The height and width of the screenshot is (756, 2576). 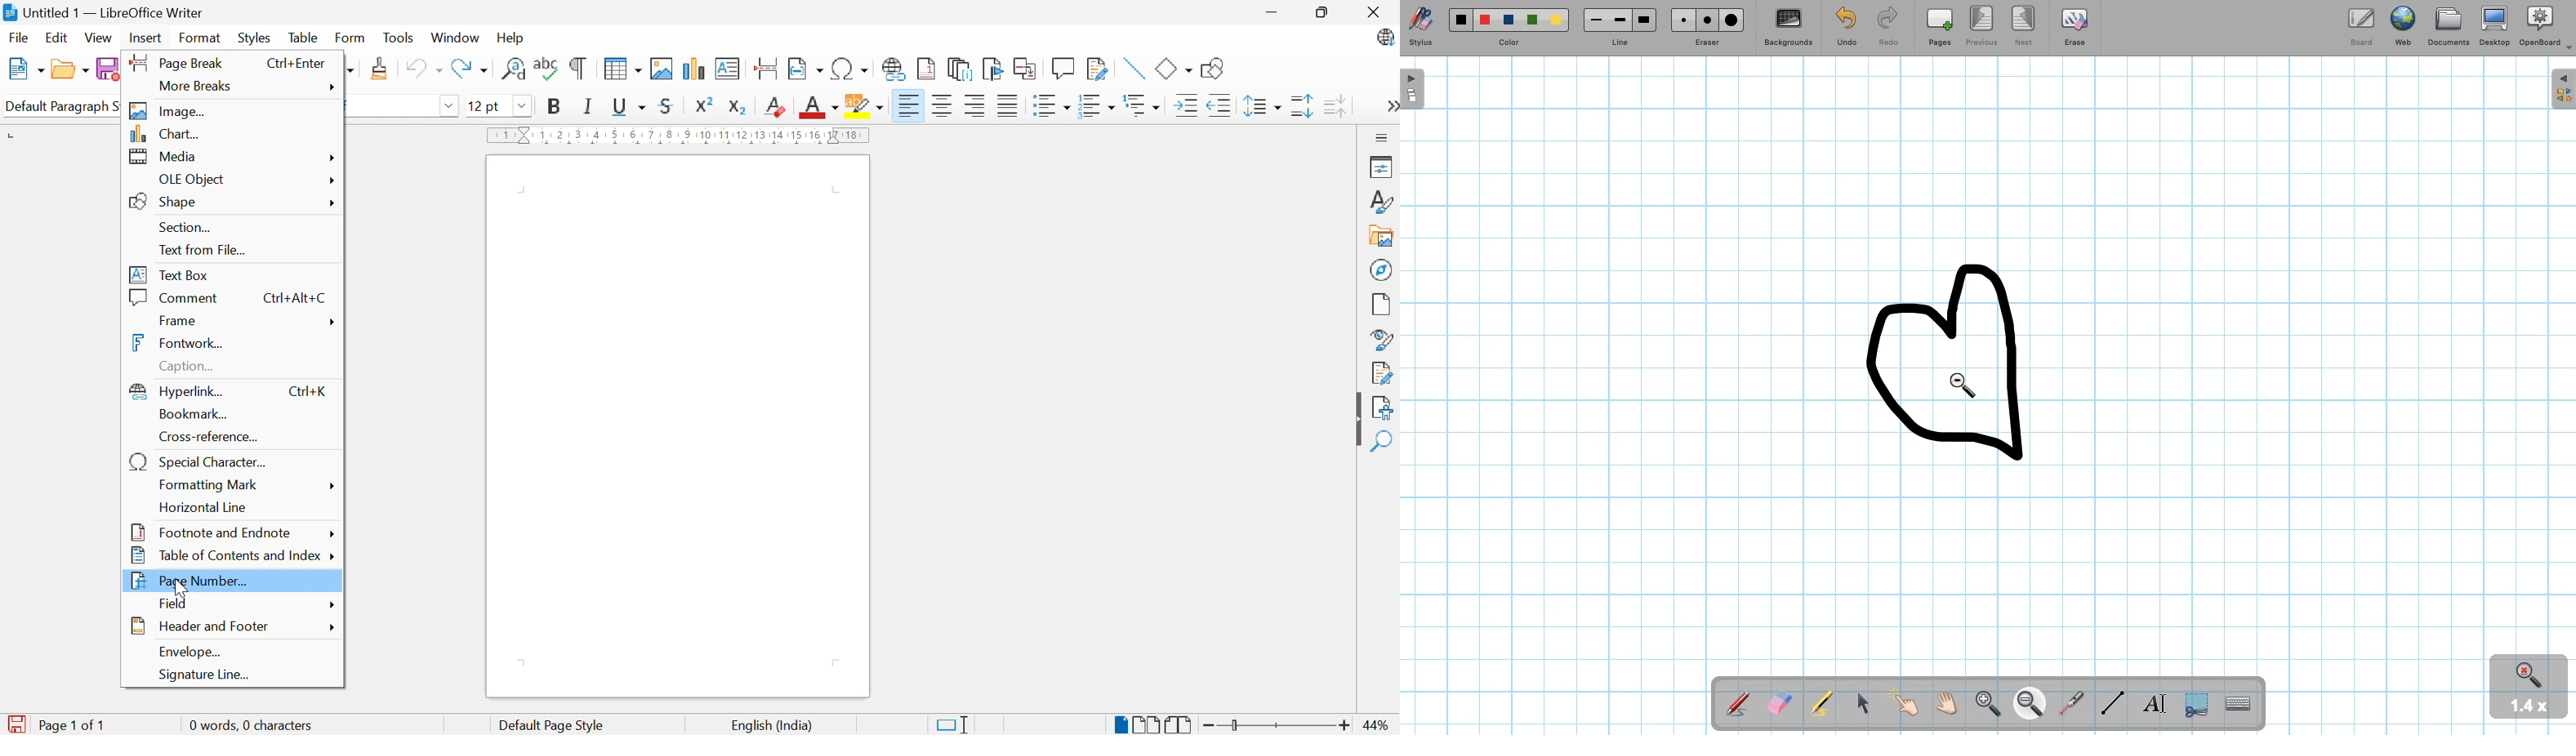 I want to click on Ctrl+Alt+C, so click(x=294, y=297).